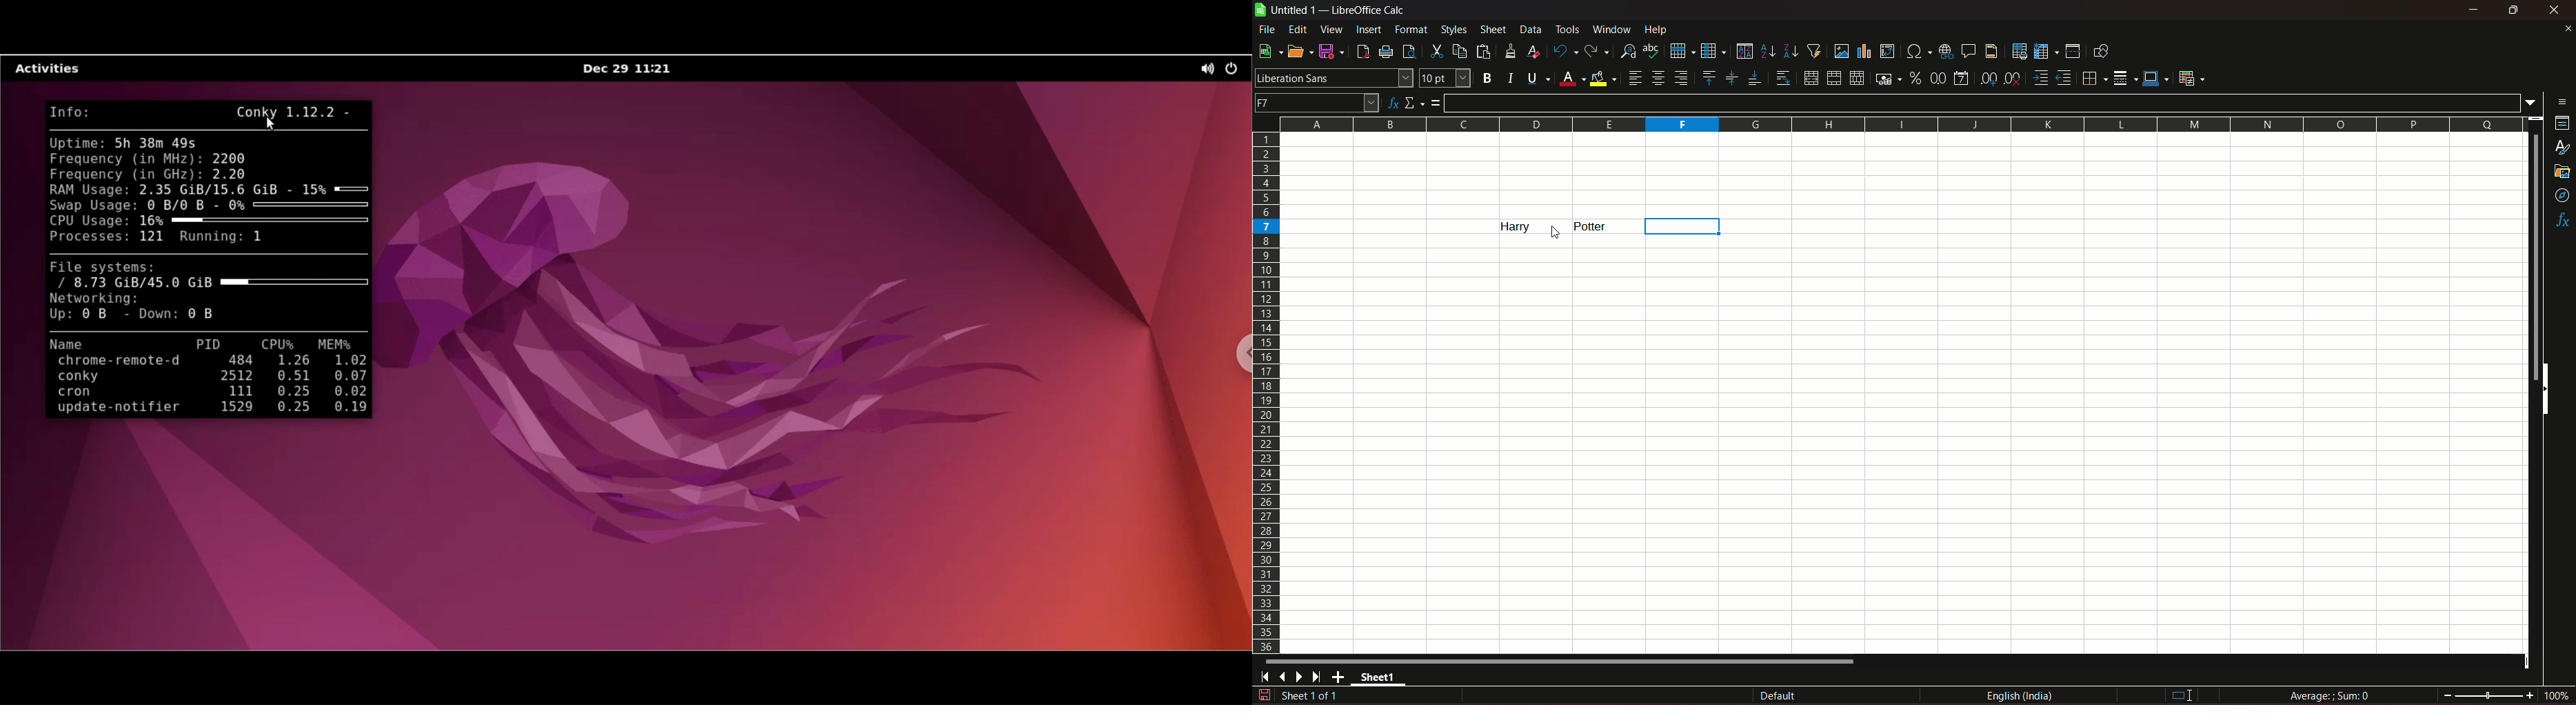  What do you see at coordinates (1453, 29) in the screenshot?
I see `styles` at bounding box center [1453, 29].